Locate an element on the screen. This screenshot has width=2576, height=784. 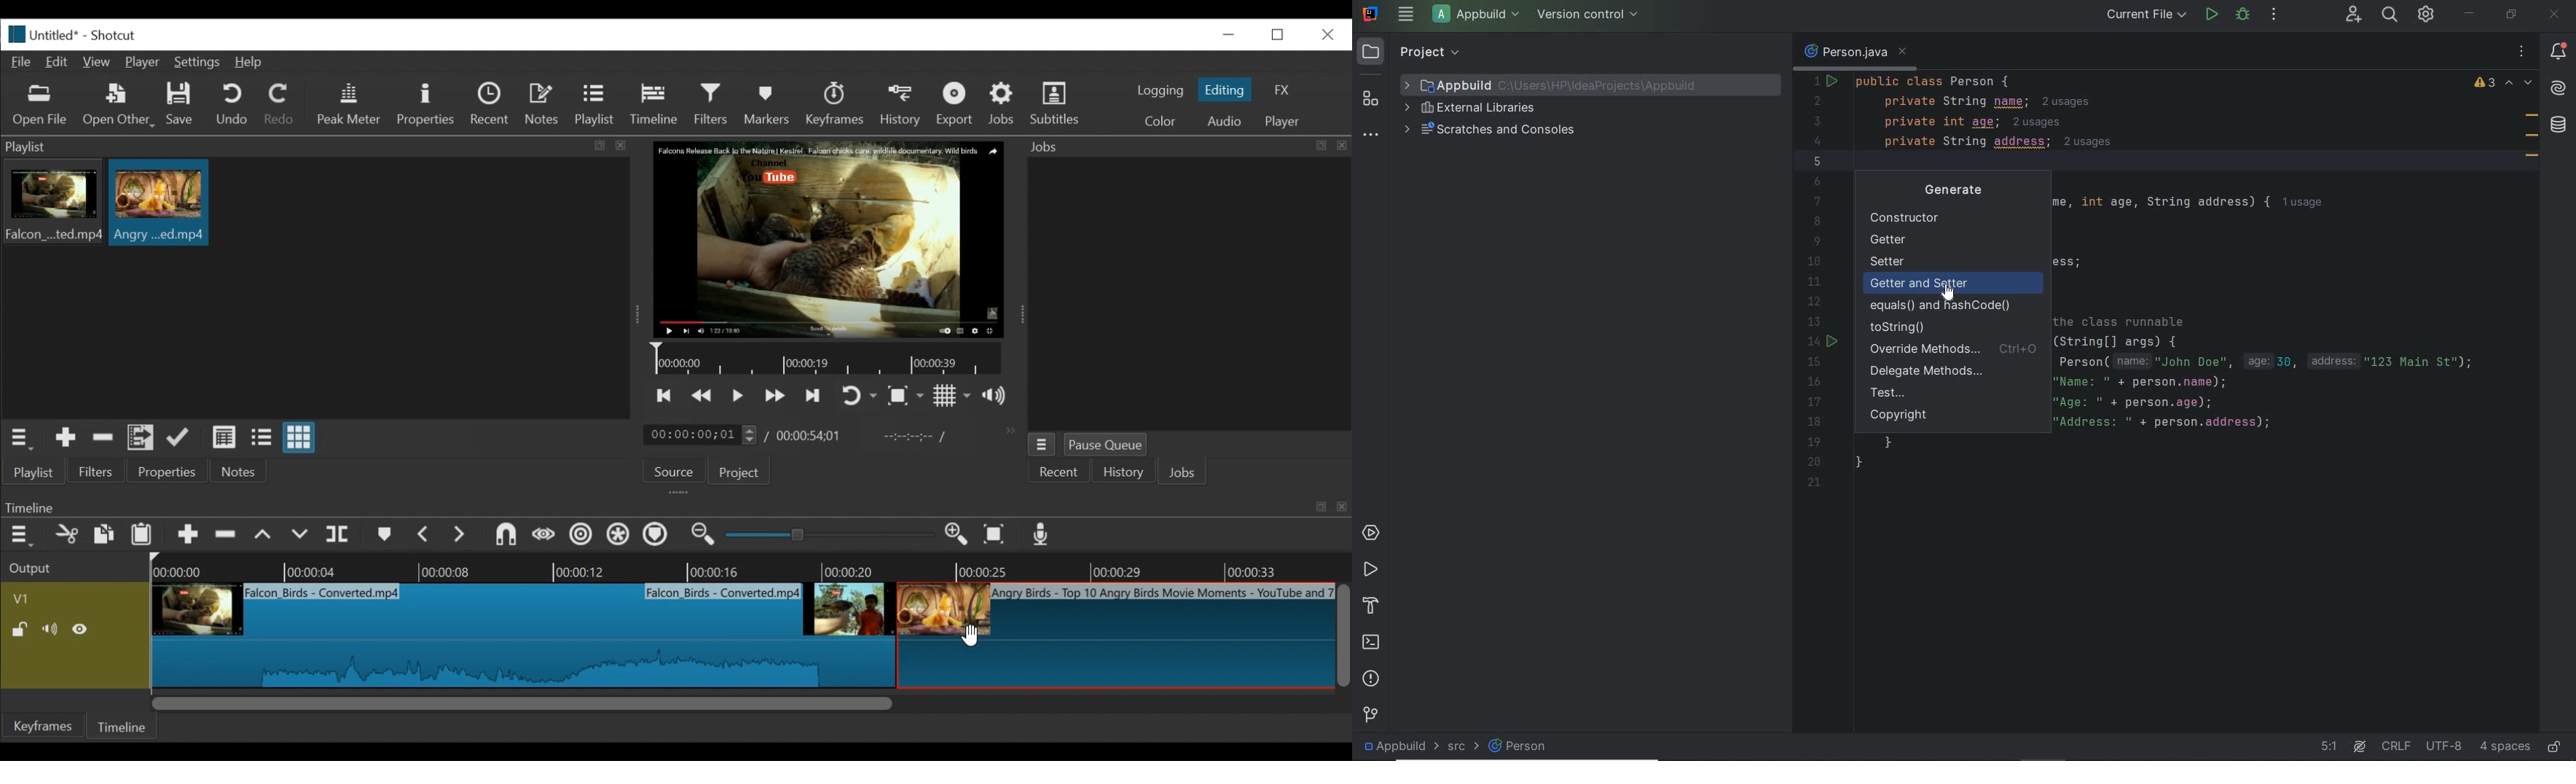
Open Other is located at coordinates (120, 106).